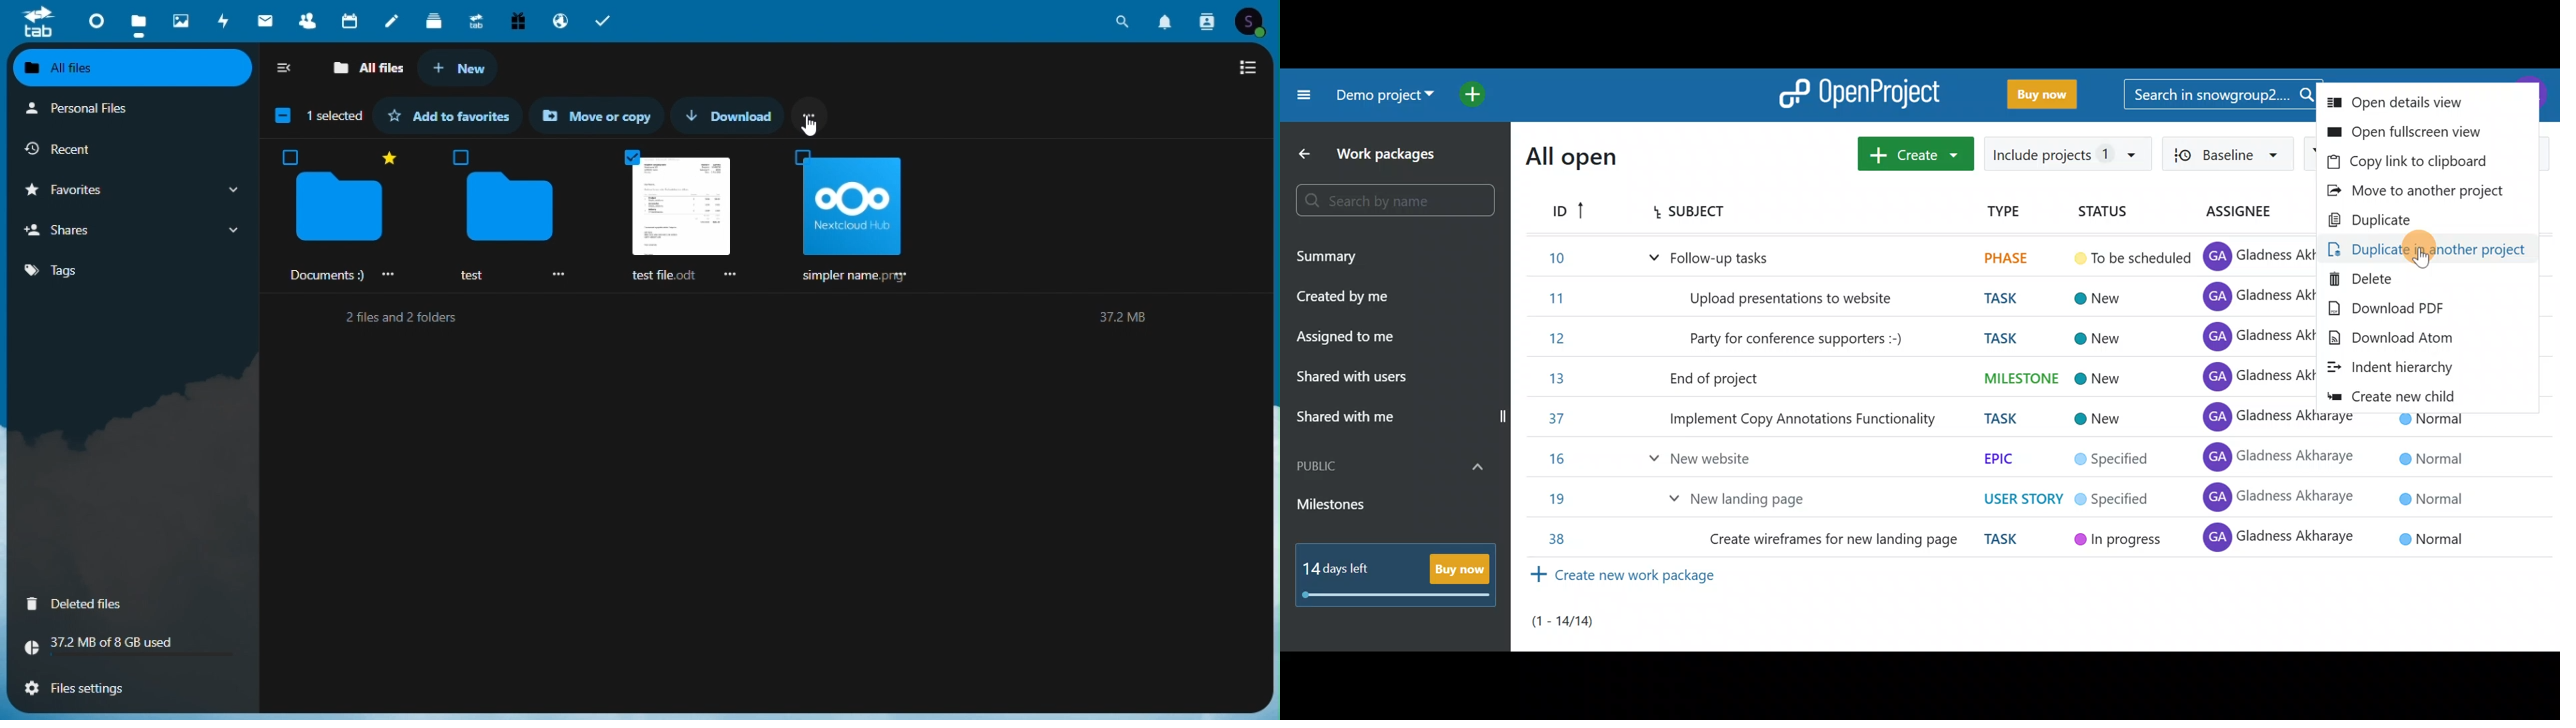 This screenshot has height=728, width=2576. I want to click on cursor, so click(810, 128).